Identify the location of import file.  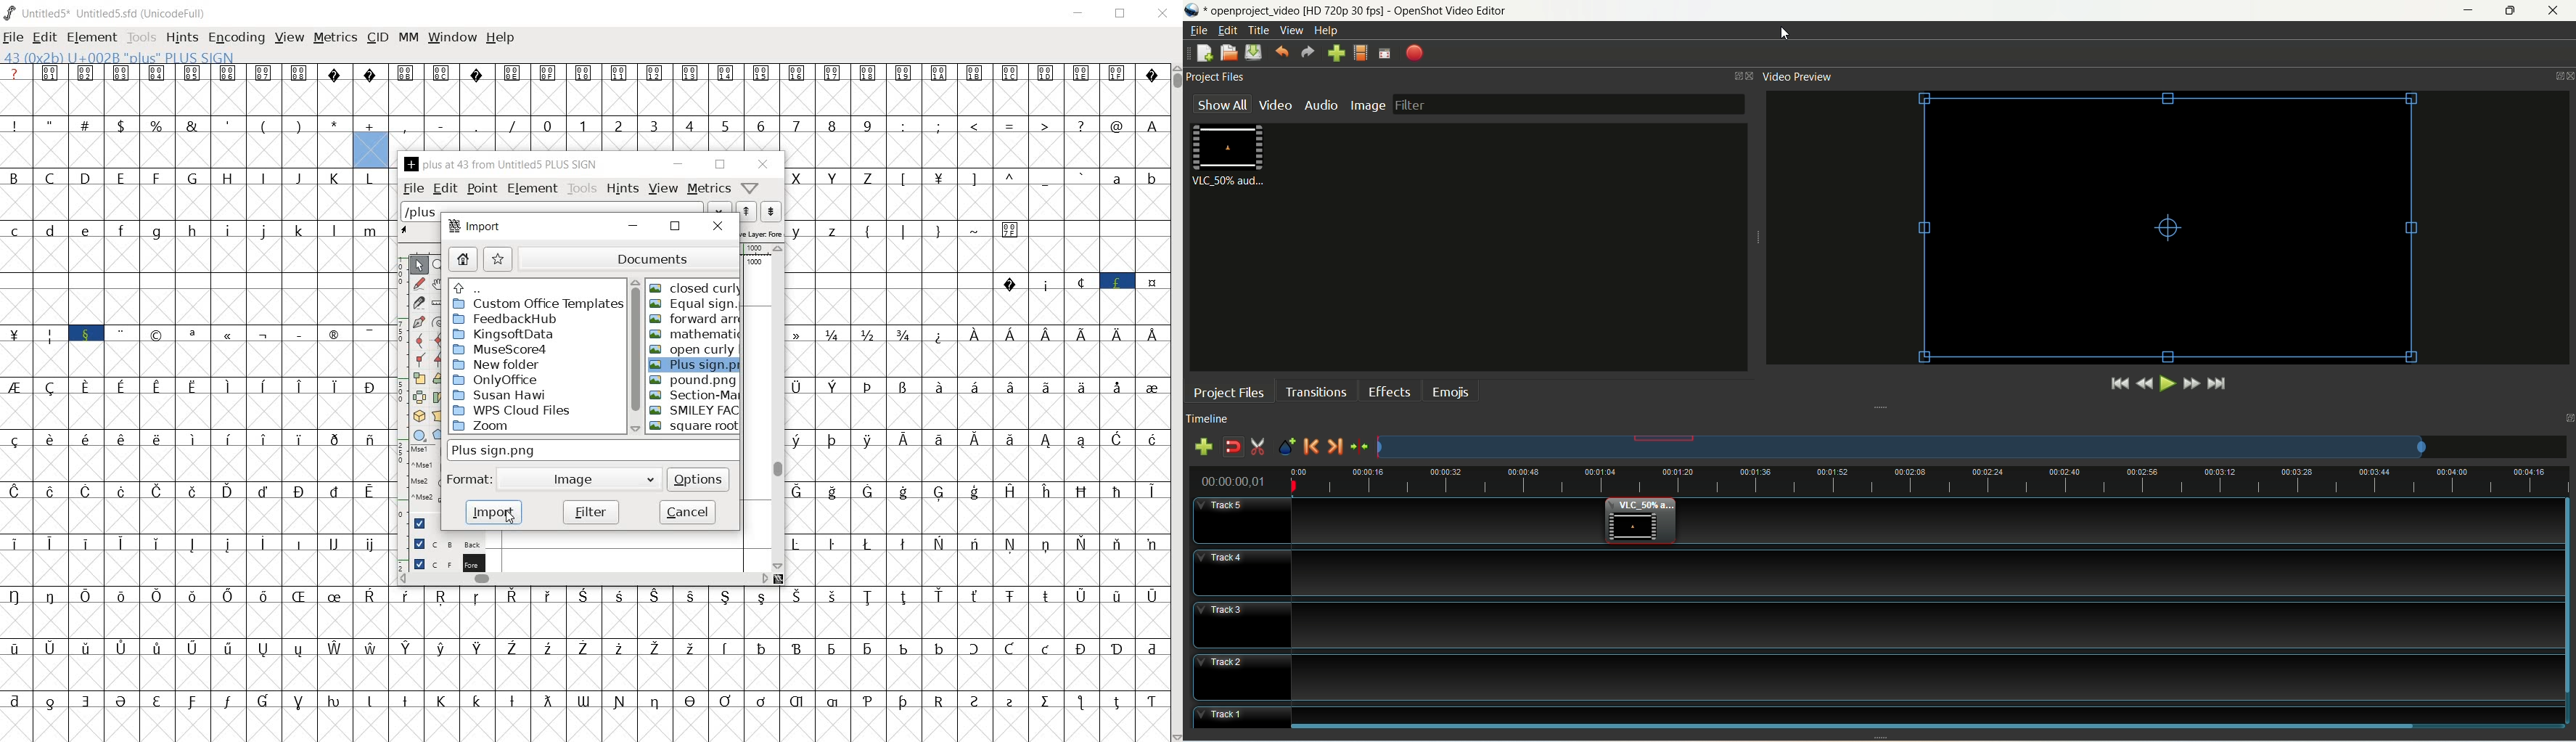
(1337, 54).